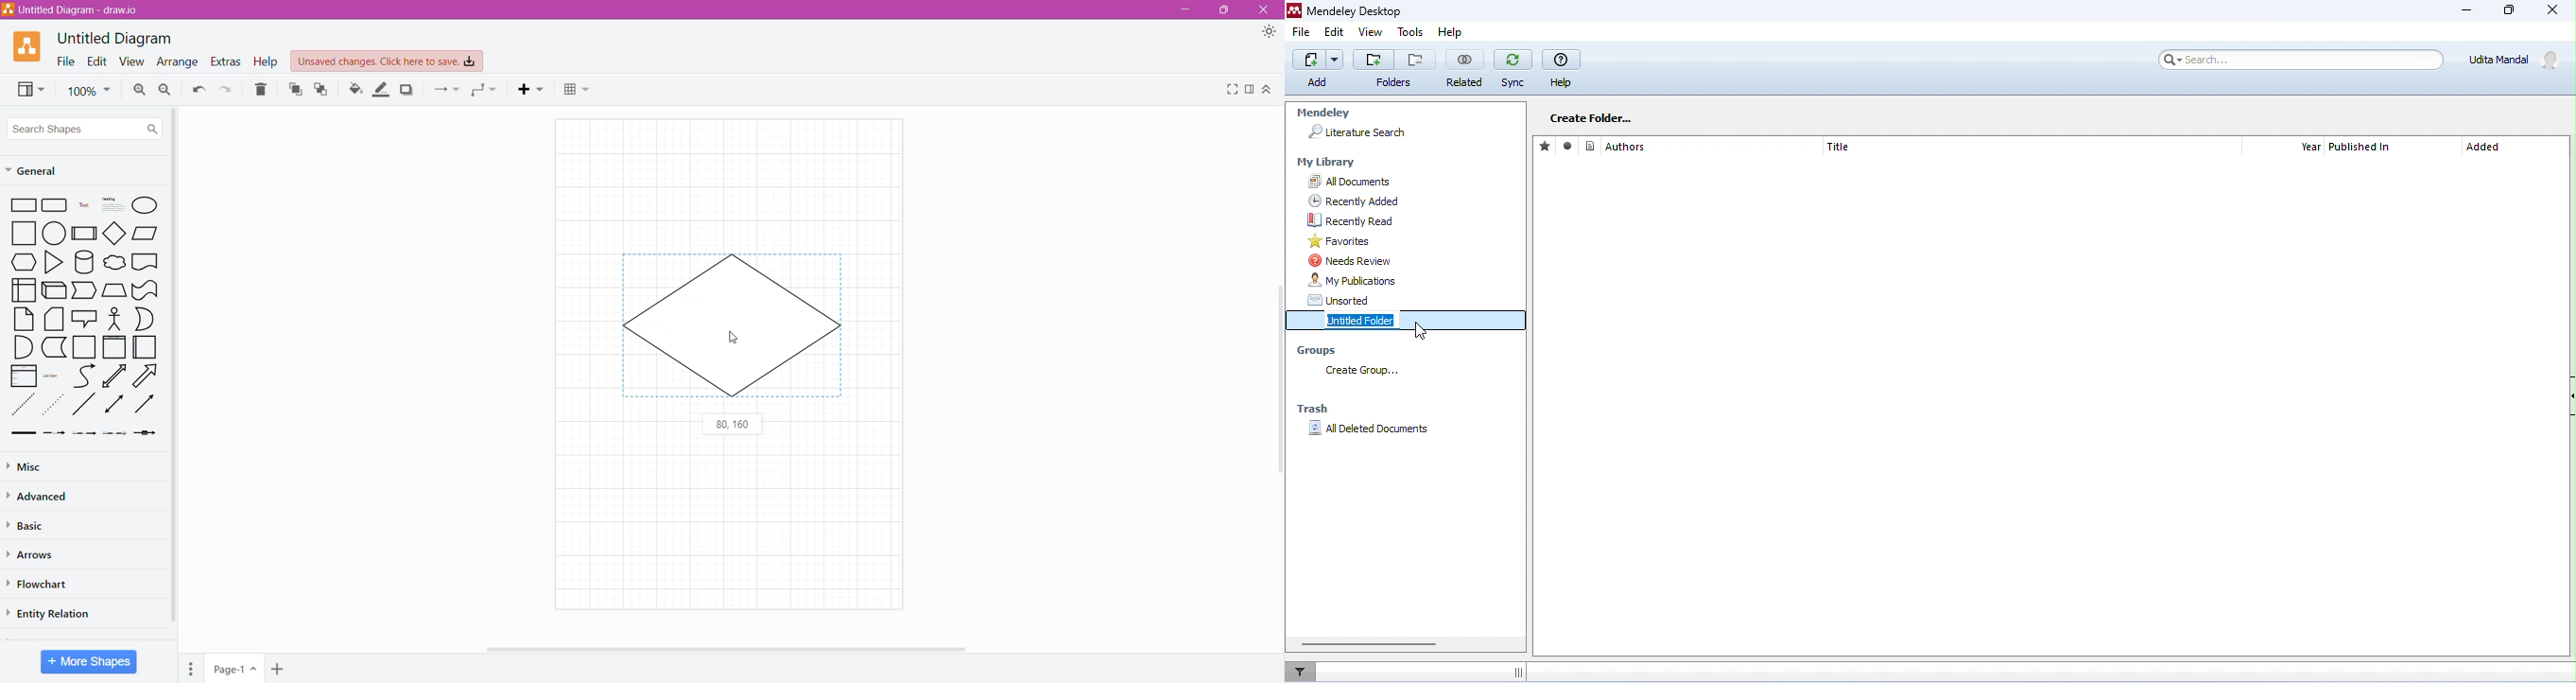 The image size is (2576, 700). Describe the element at coordinates (24, 233) in the screenshot. I see `Square` at that location.